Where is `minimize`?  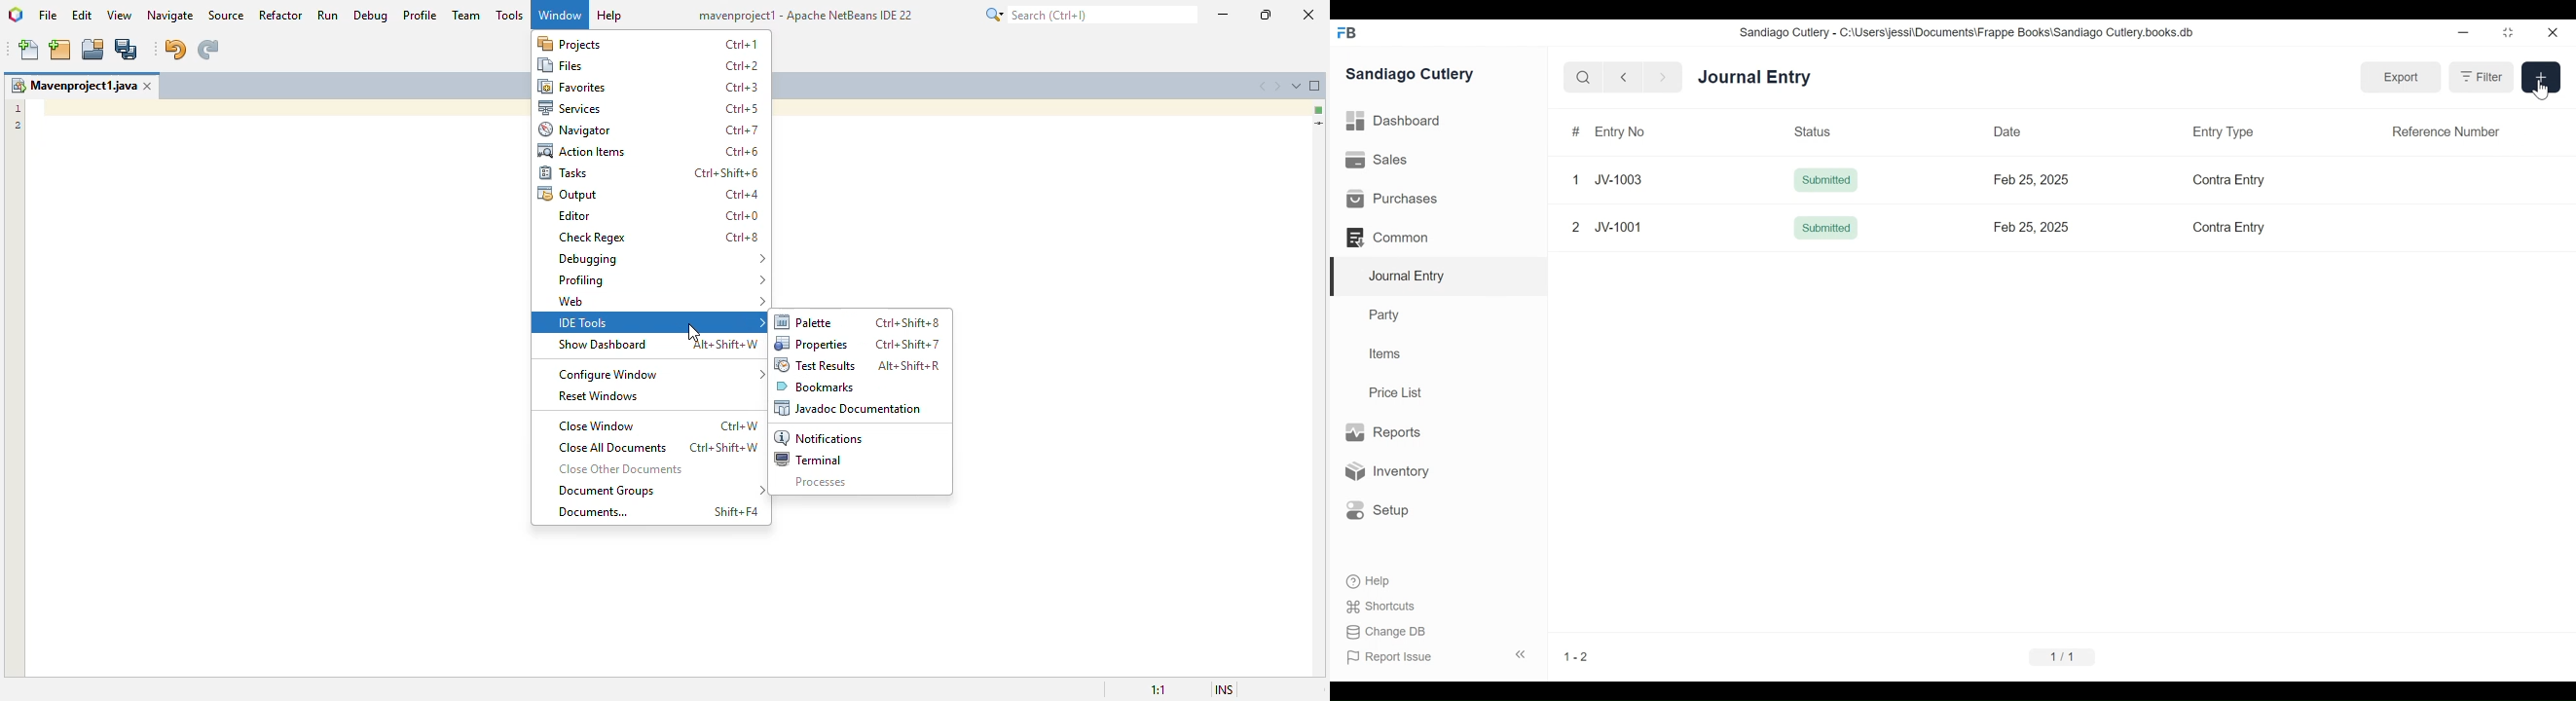 minimize is located at coordinates (1223, 14).